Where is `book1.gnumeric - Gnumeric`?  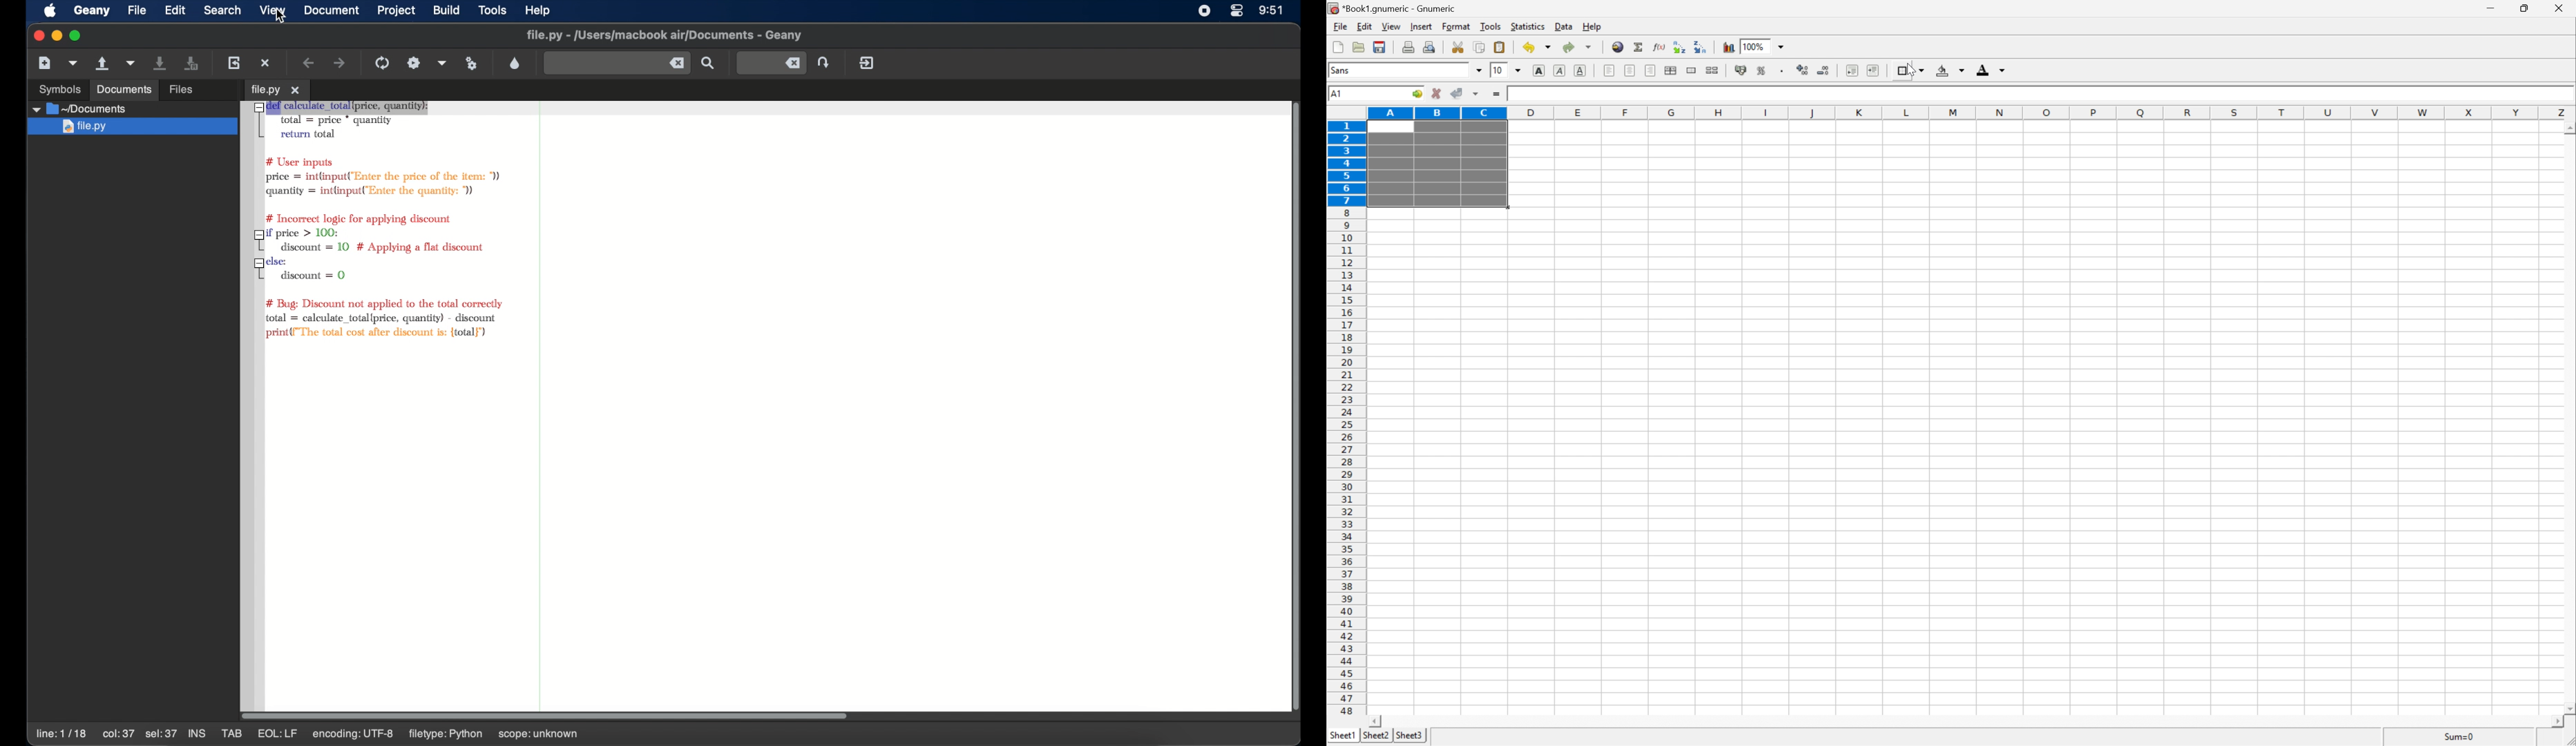
book1.gnumeric - Gnumeric is located at coordinates (1390, 8).